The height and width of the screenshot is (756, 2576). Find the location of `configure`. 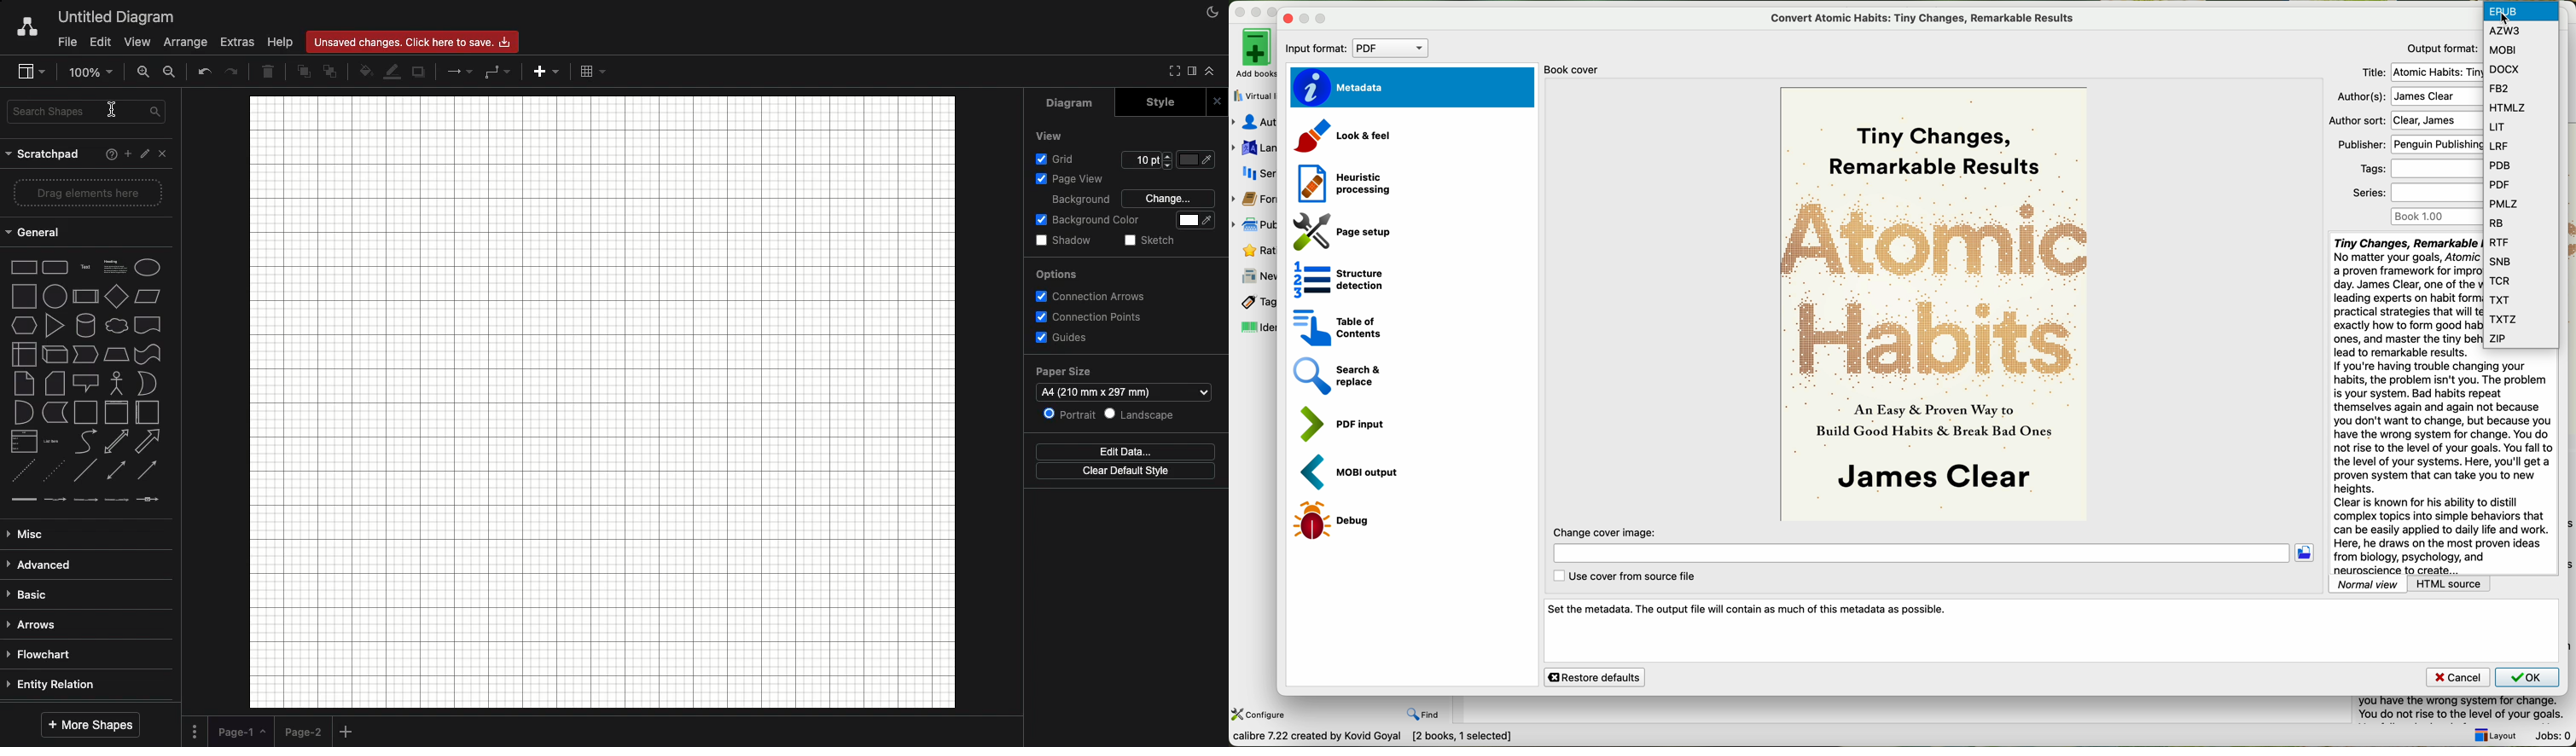

configure is located at coordinates (1260, 715).